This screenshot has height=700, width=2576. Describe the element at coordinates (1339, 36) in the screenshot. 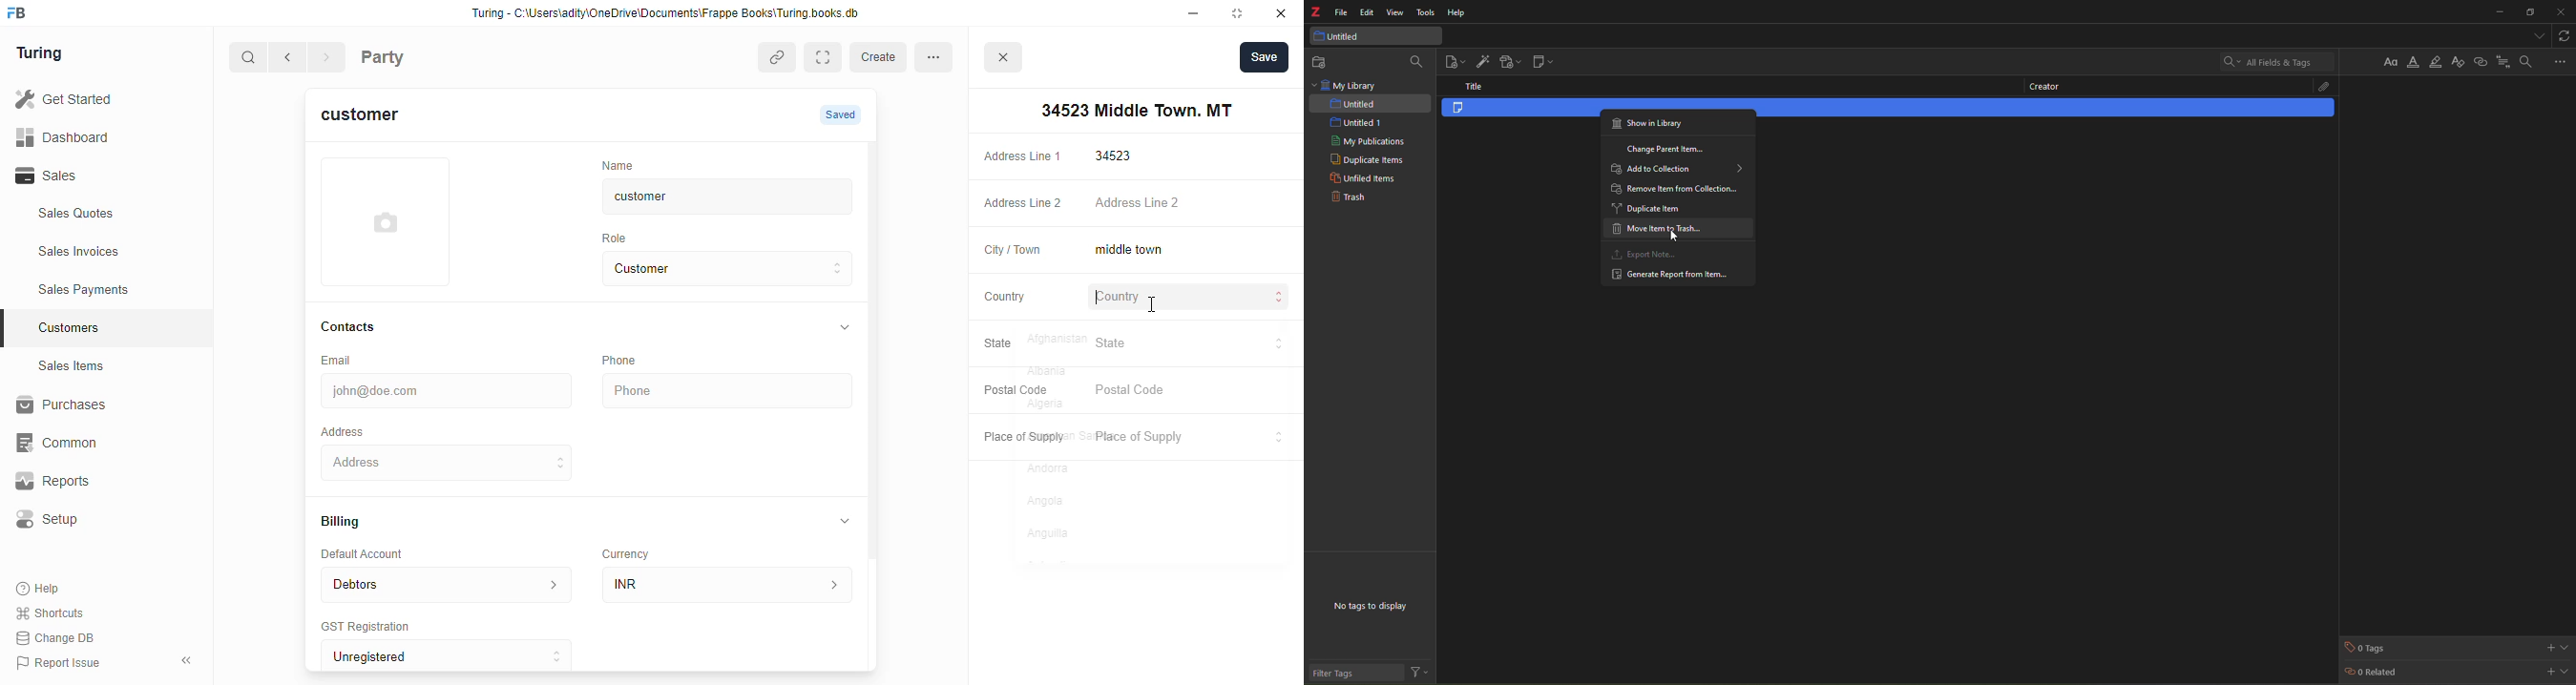

I see `untitled` at that location.